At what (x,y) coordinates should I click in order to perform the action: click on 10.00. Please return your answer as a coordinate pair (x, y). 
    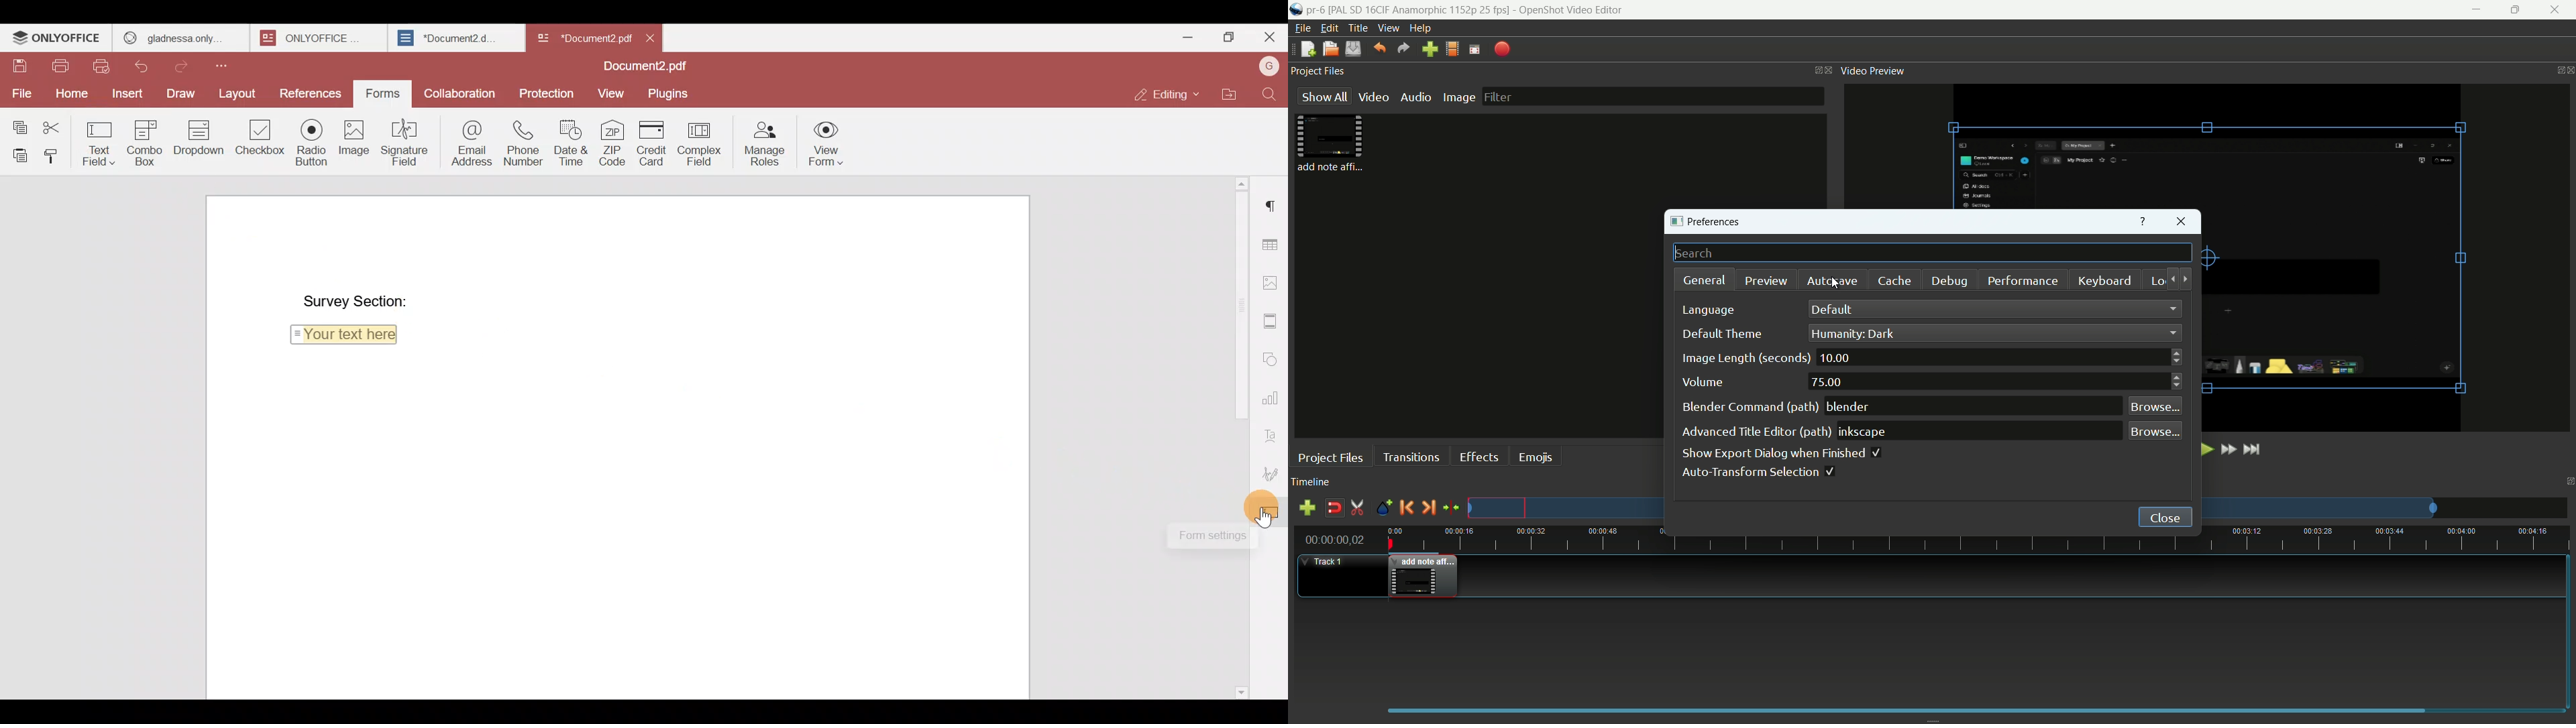
    Looking at the image, I should click on (1835, 358).